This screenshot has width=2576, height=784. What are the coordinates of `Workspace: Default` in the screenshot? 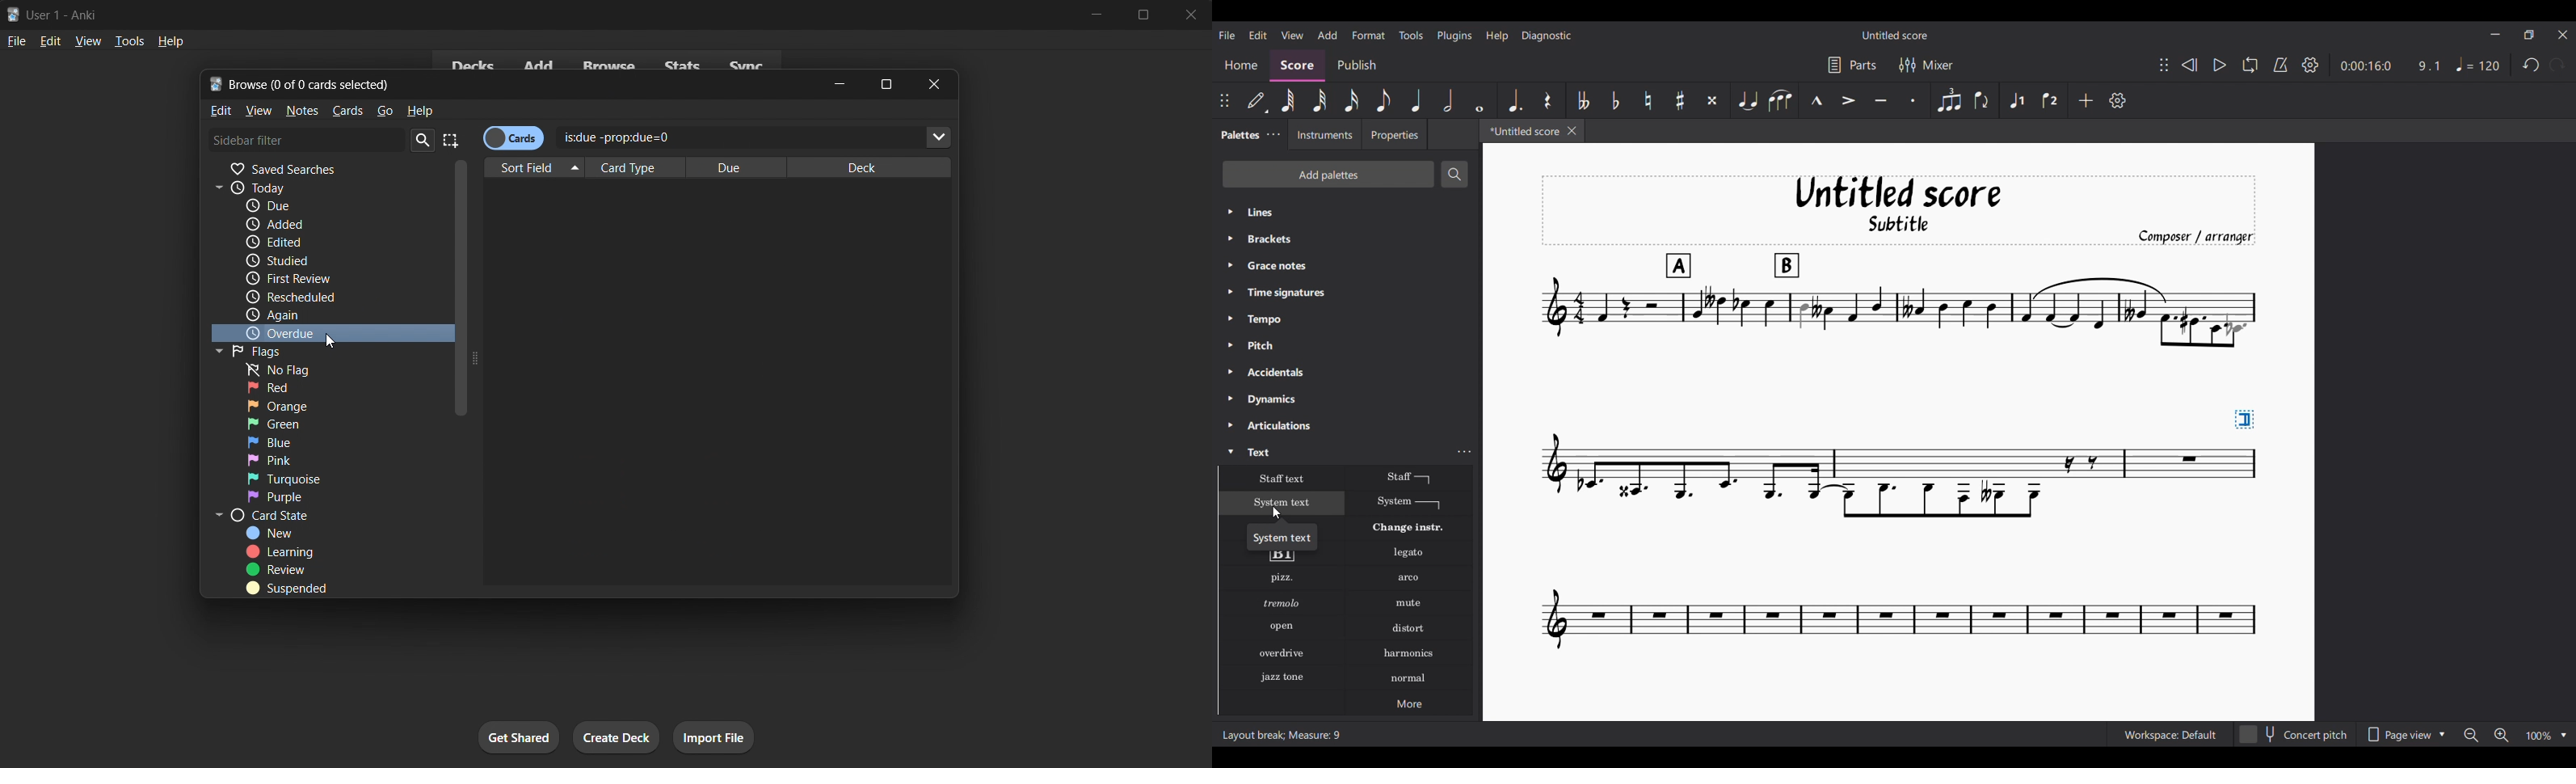 It's located at (2171, 734).